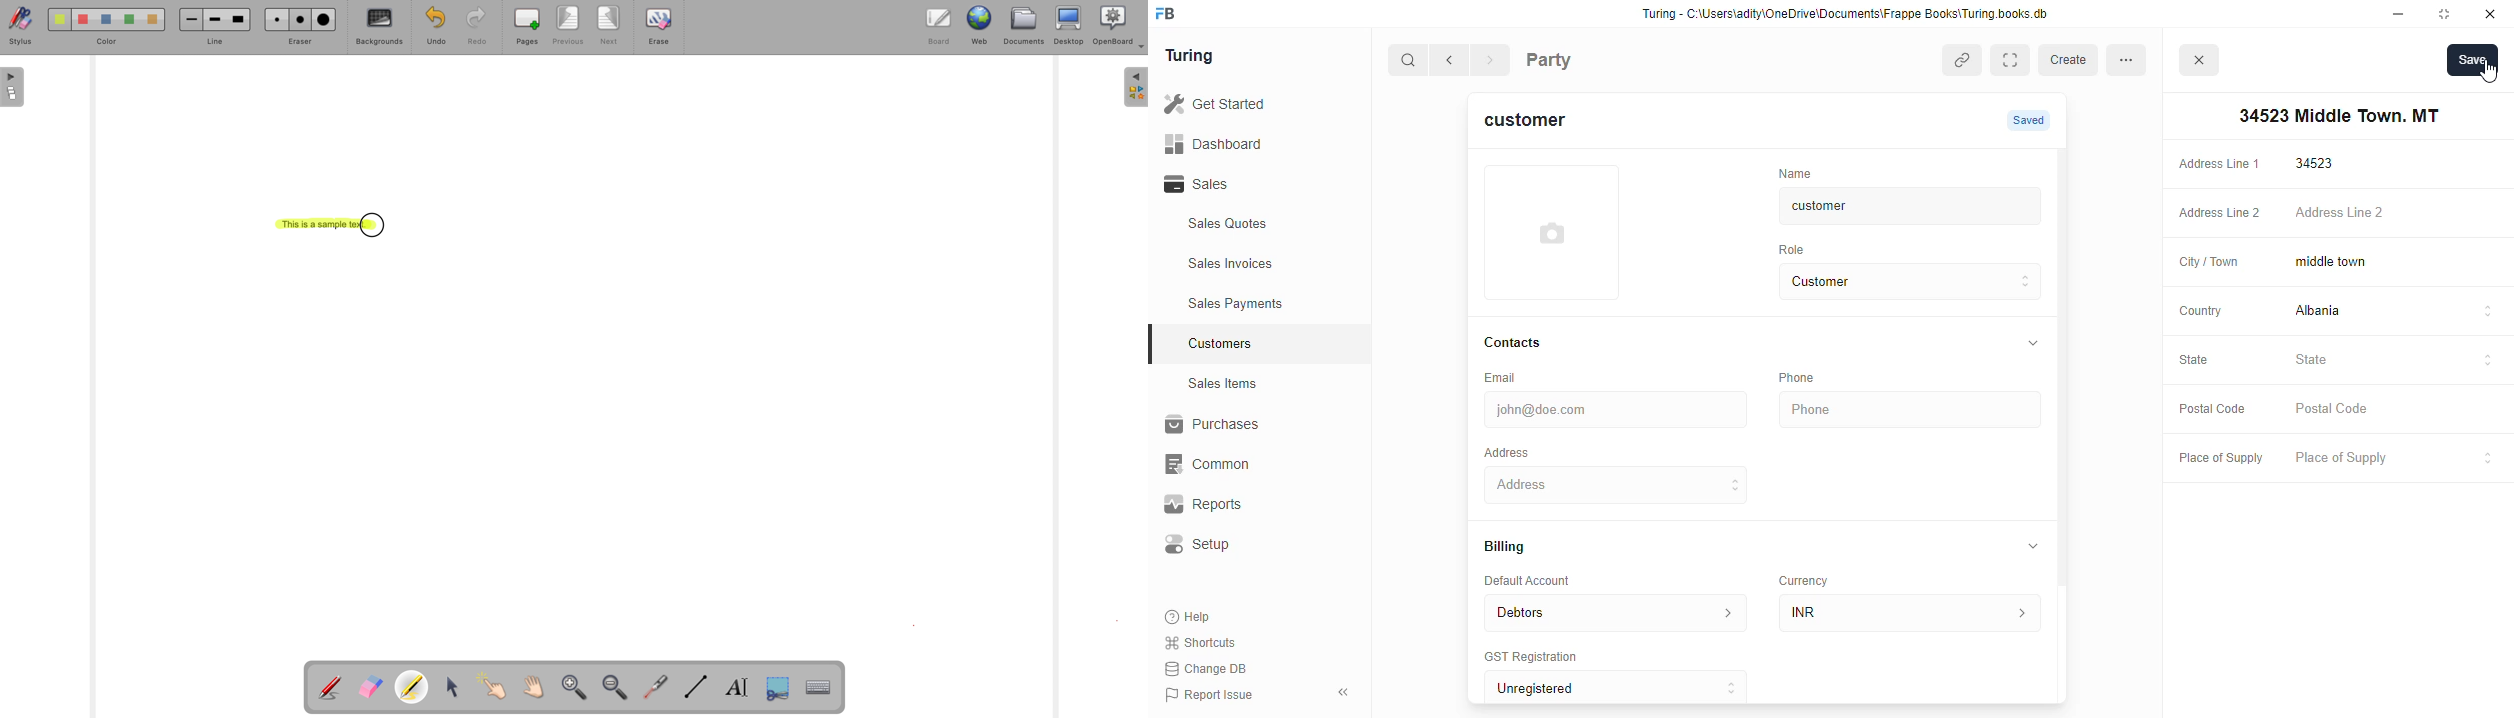 Image resolution: width=2520 pixels, height=728 pixels. Describe the element at coordinates (2204, 361) in the screenshot. I see `State` at that location.